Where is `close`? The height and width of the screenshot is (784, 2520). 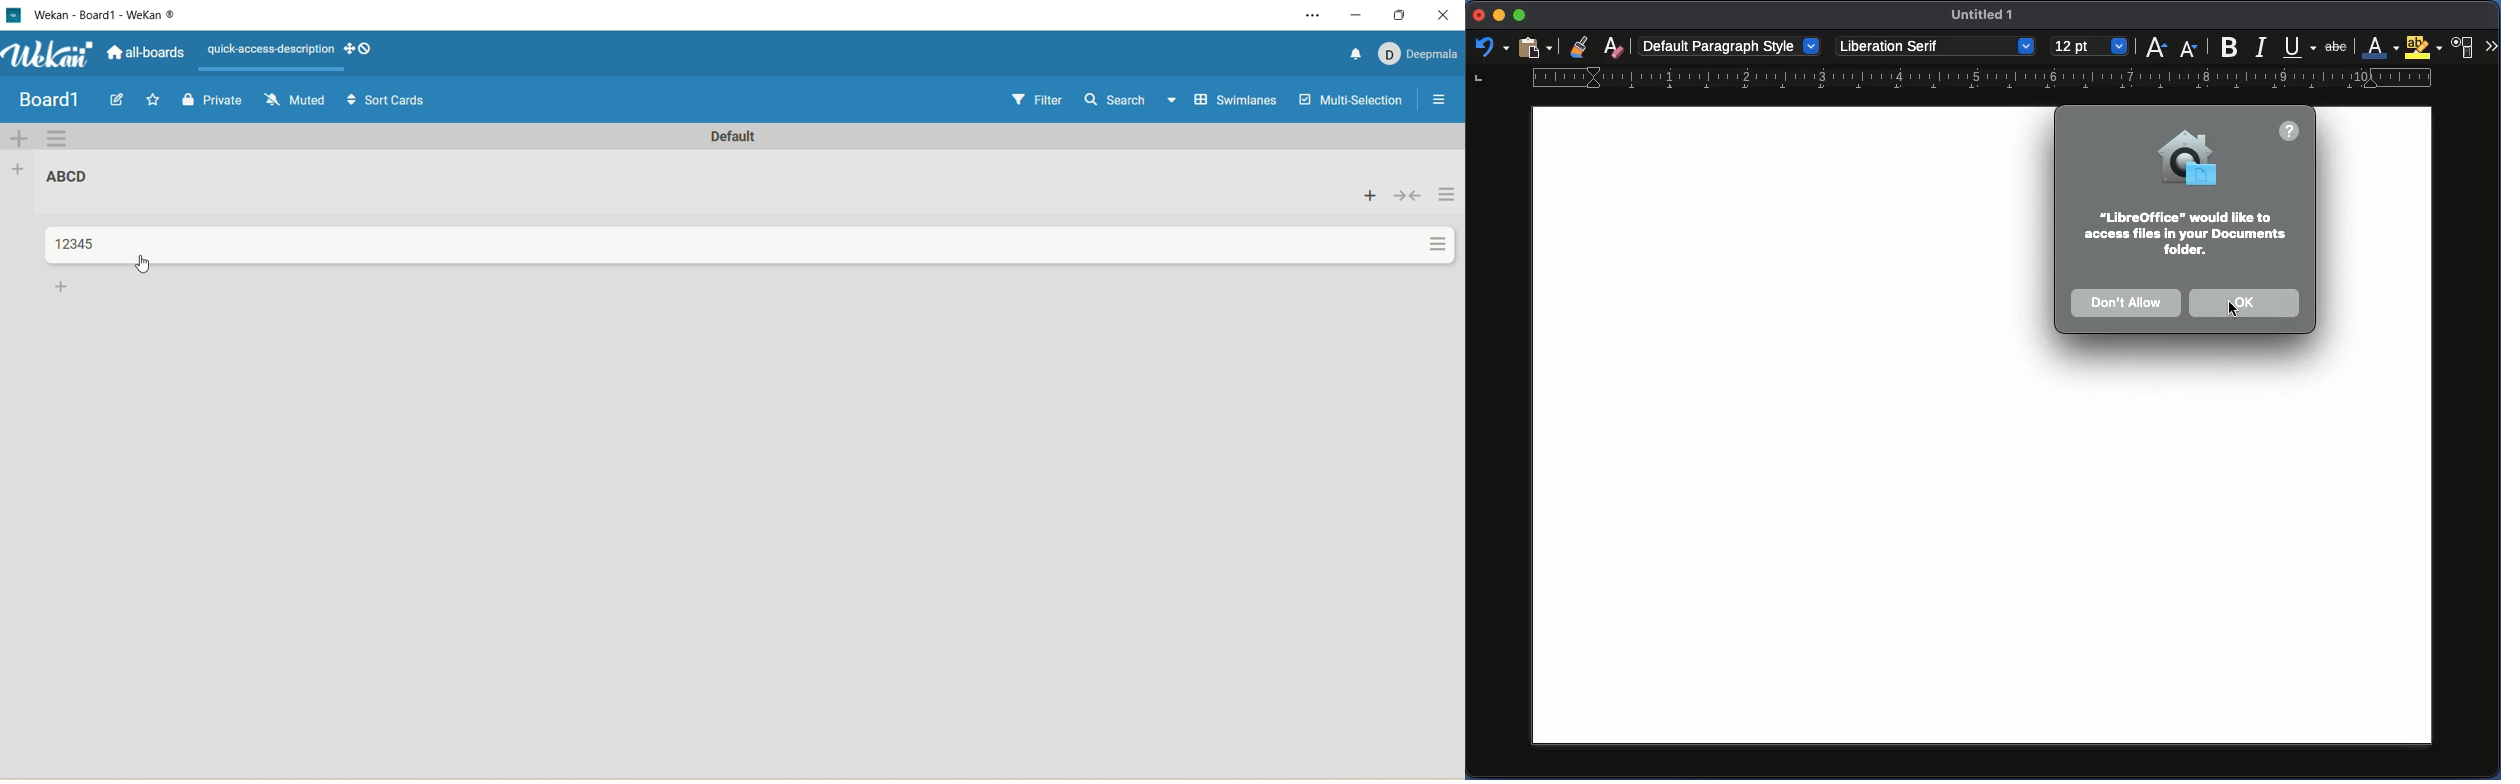
close is located at coordinates (1444, 15).